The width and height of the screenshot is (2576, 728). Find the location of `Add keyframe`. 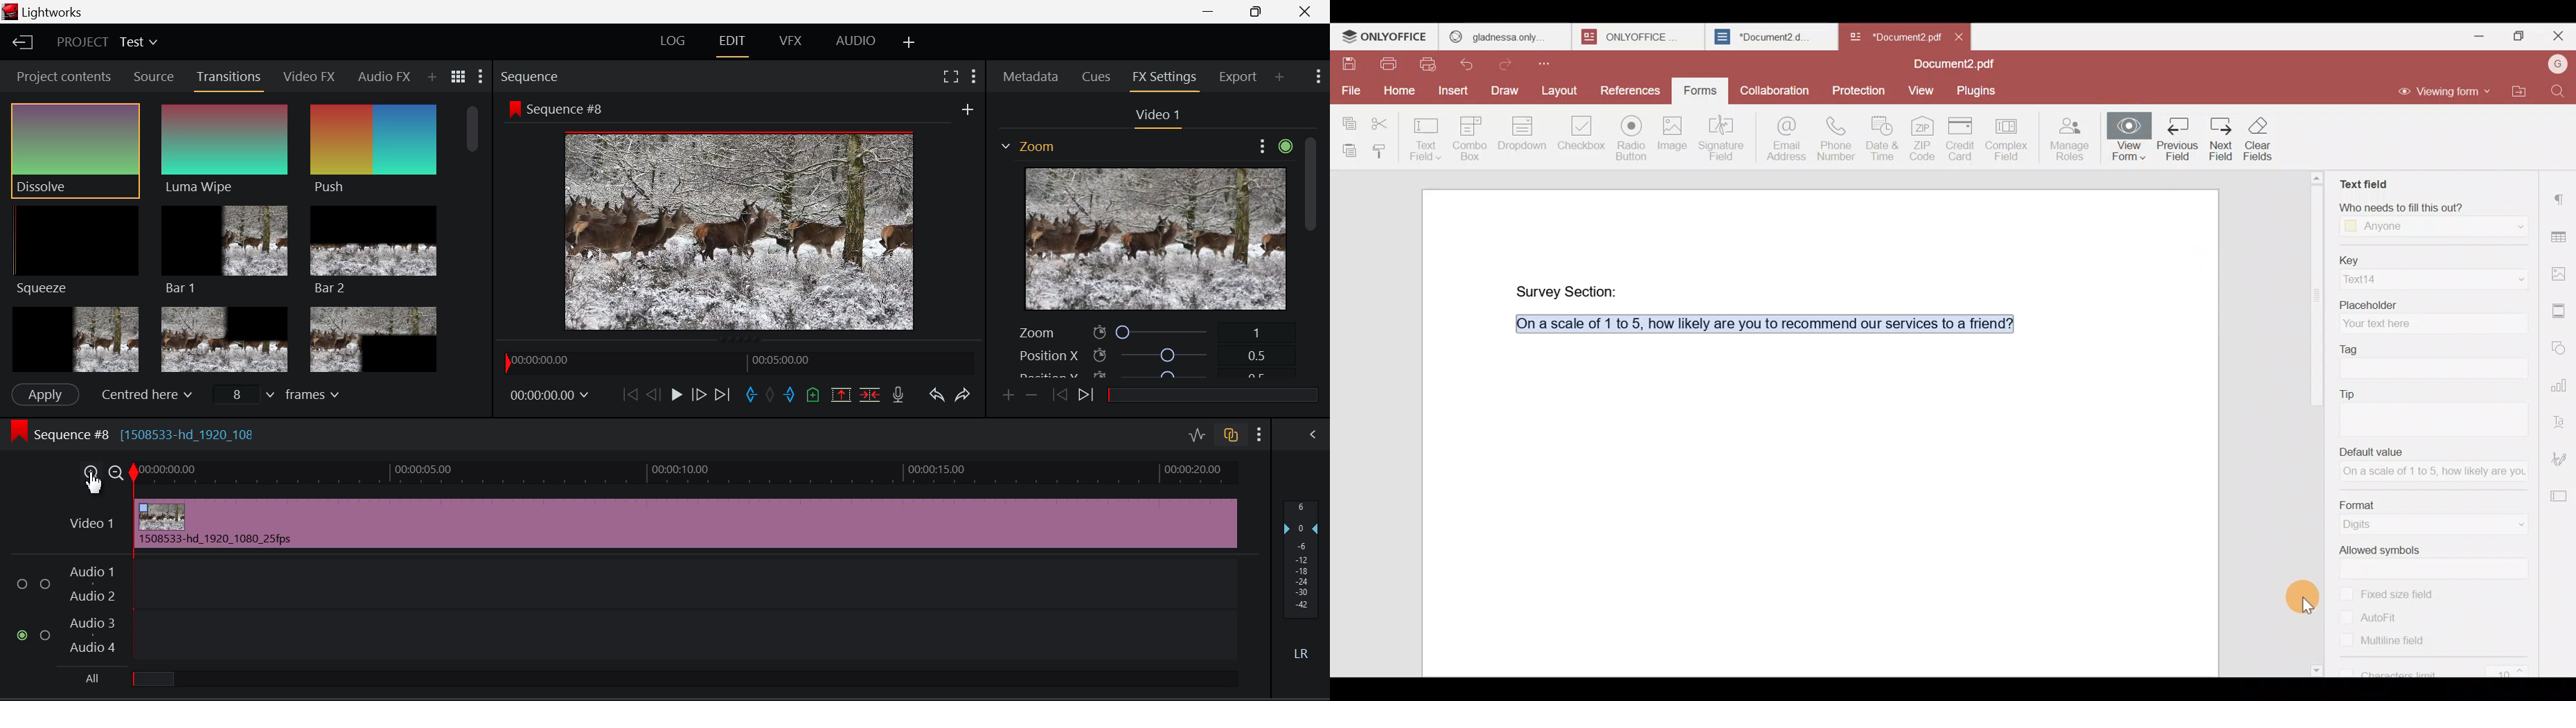

Add keyframe is located at coordinates (1009, 394).